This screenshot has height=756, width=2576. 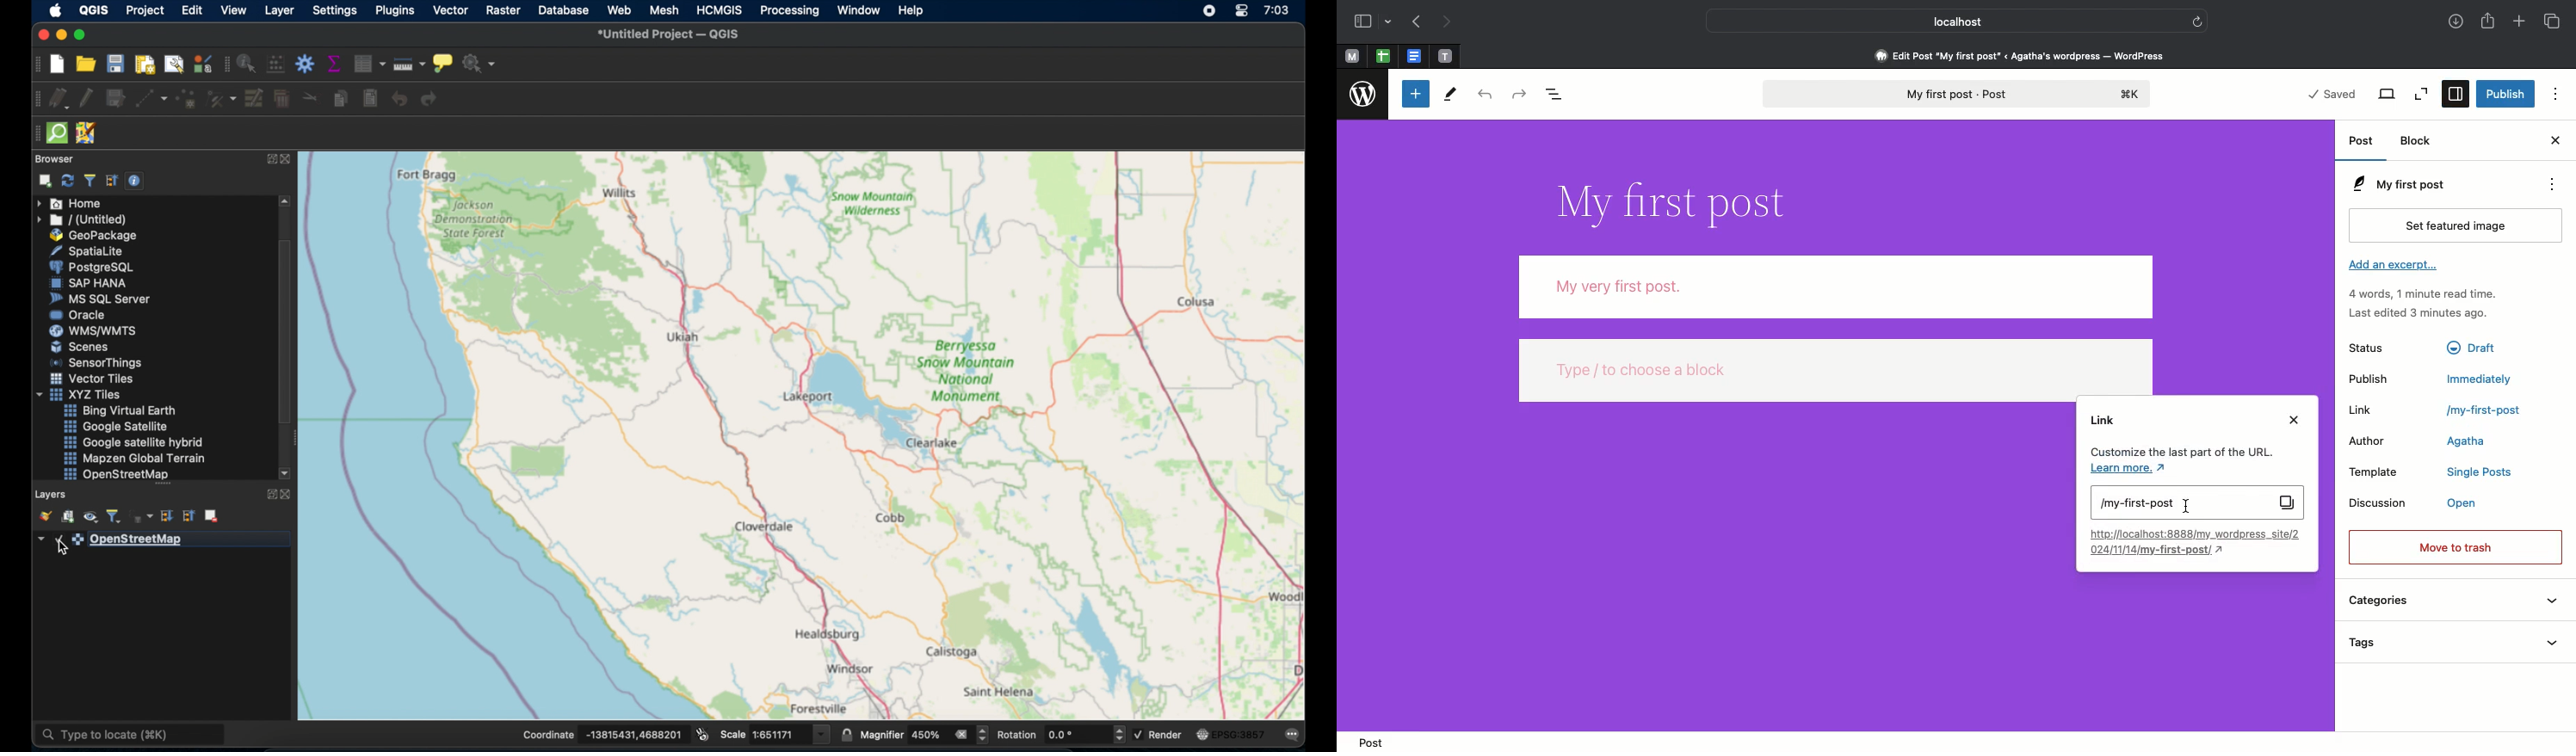 I want to click on untitled, so click(x=84, y=219).